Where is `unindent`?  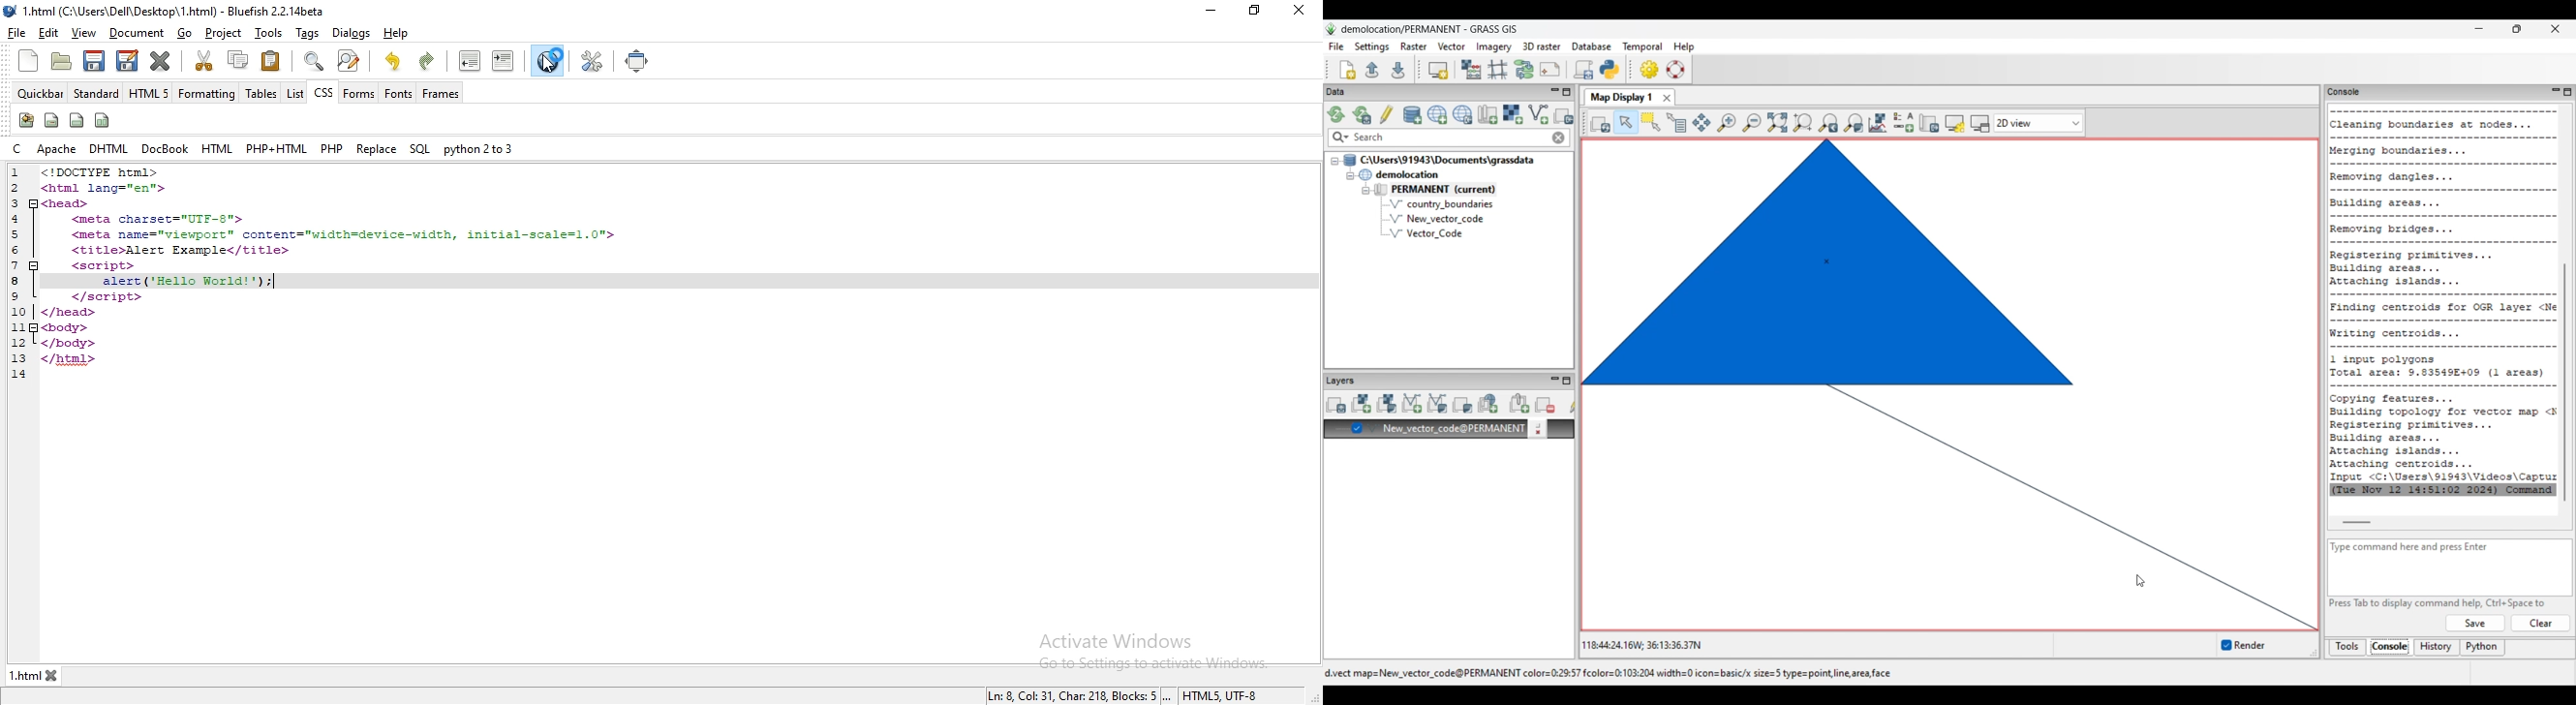 unindent is located at coordinates (470, 60).